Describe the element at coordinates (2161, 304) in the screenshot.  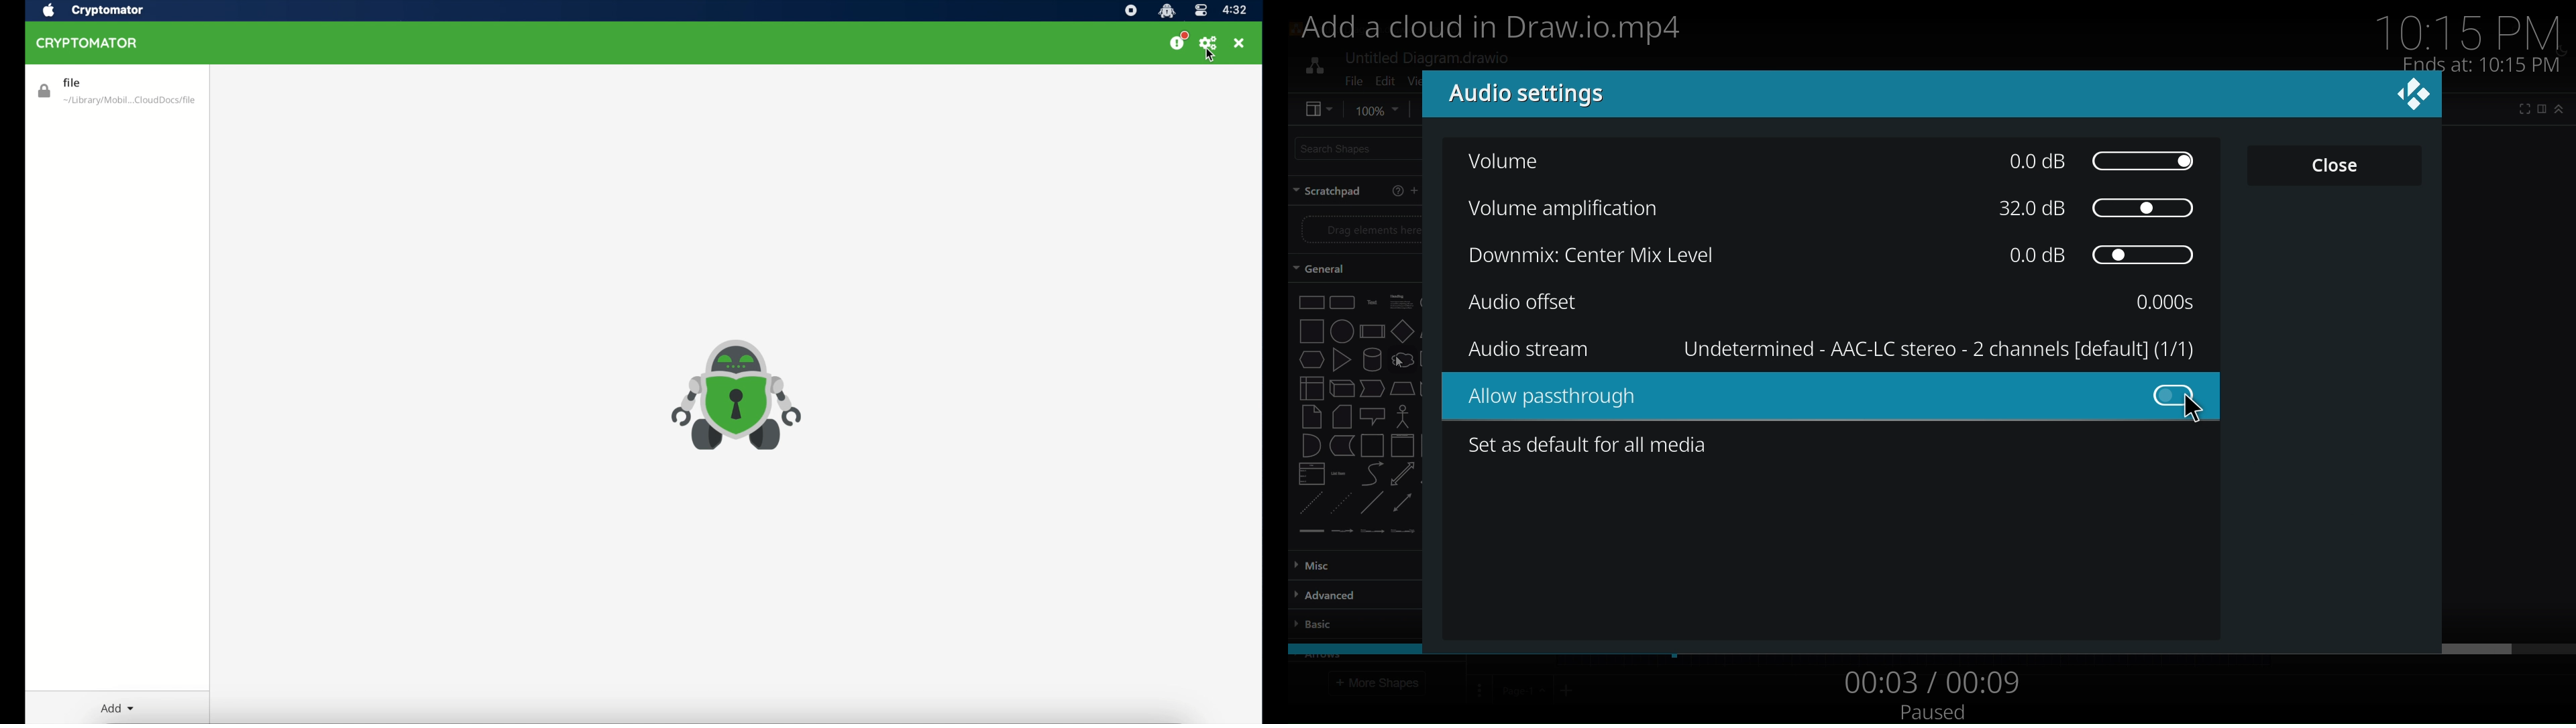
I see `0.000s` at that location.